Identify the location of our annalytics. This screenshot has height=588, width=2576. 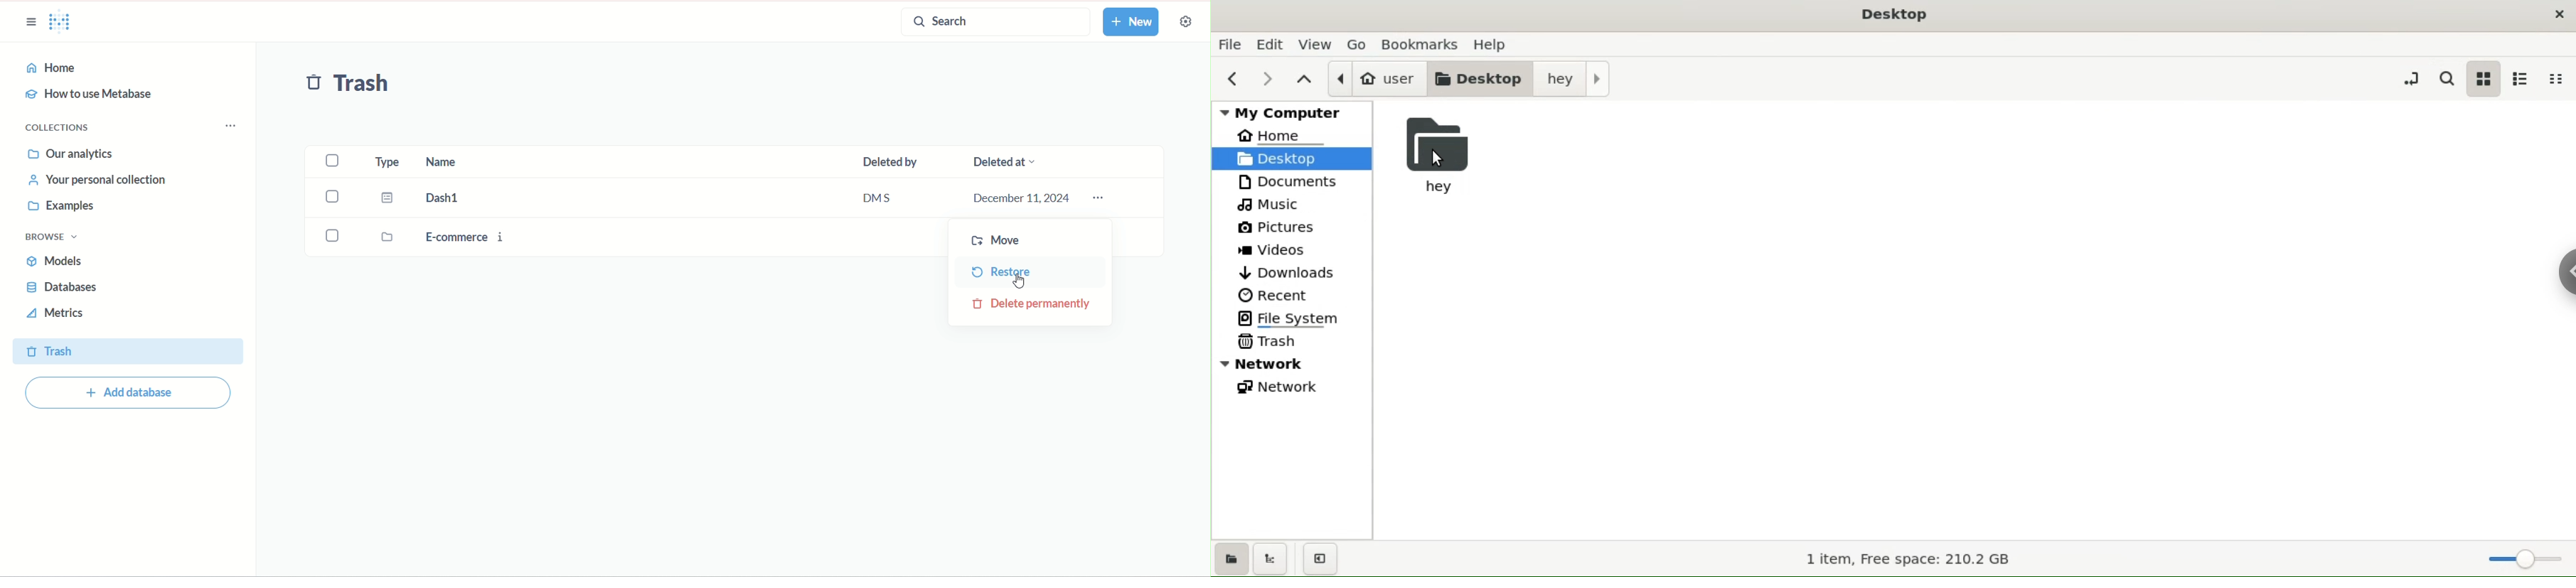
(74, 153).